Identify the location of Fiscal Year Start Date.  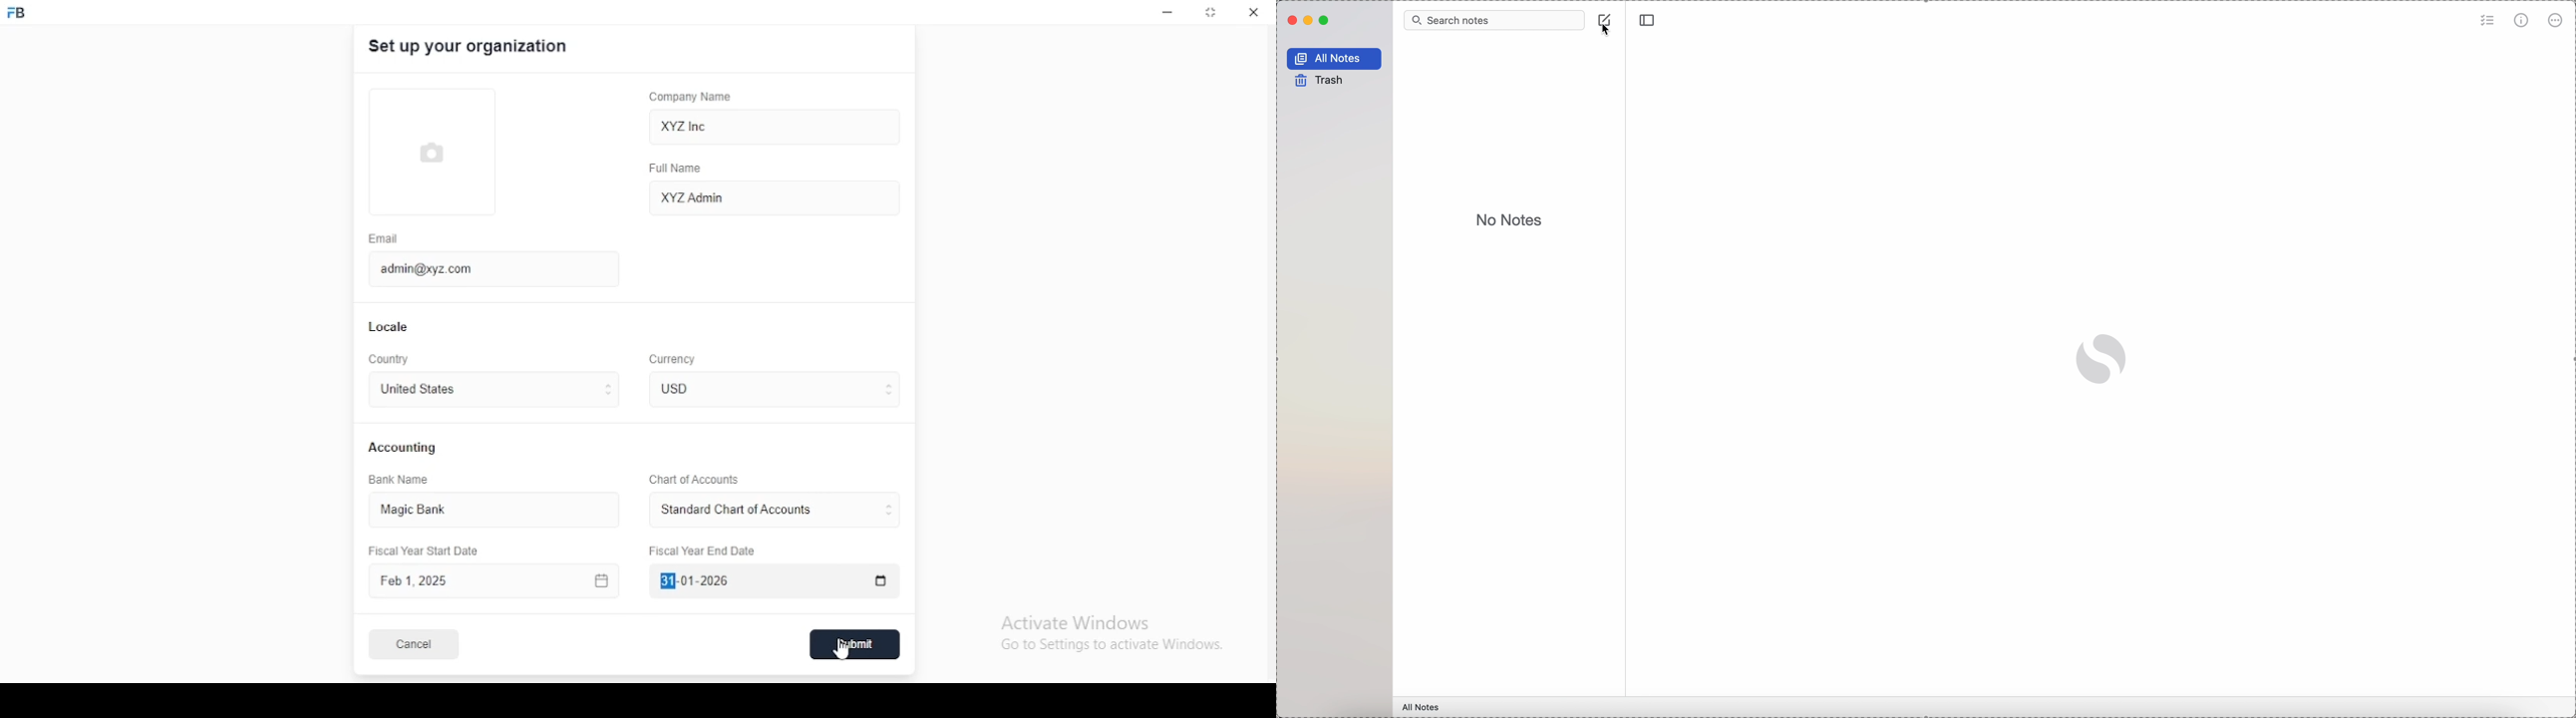
(431, 551).